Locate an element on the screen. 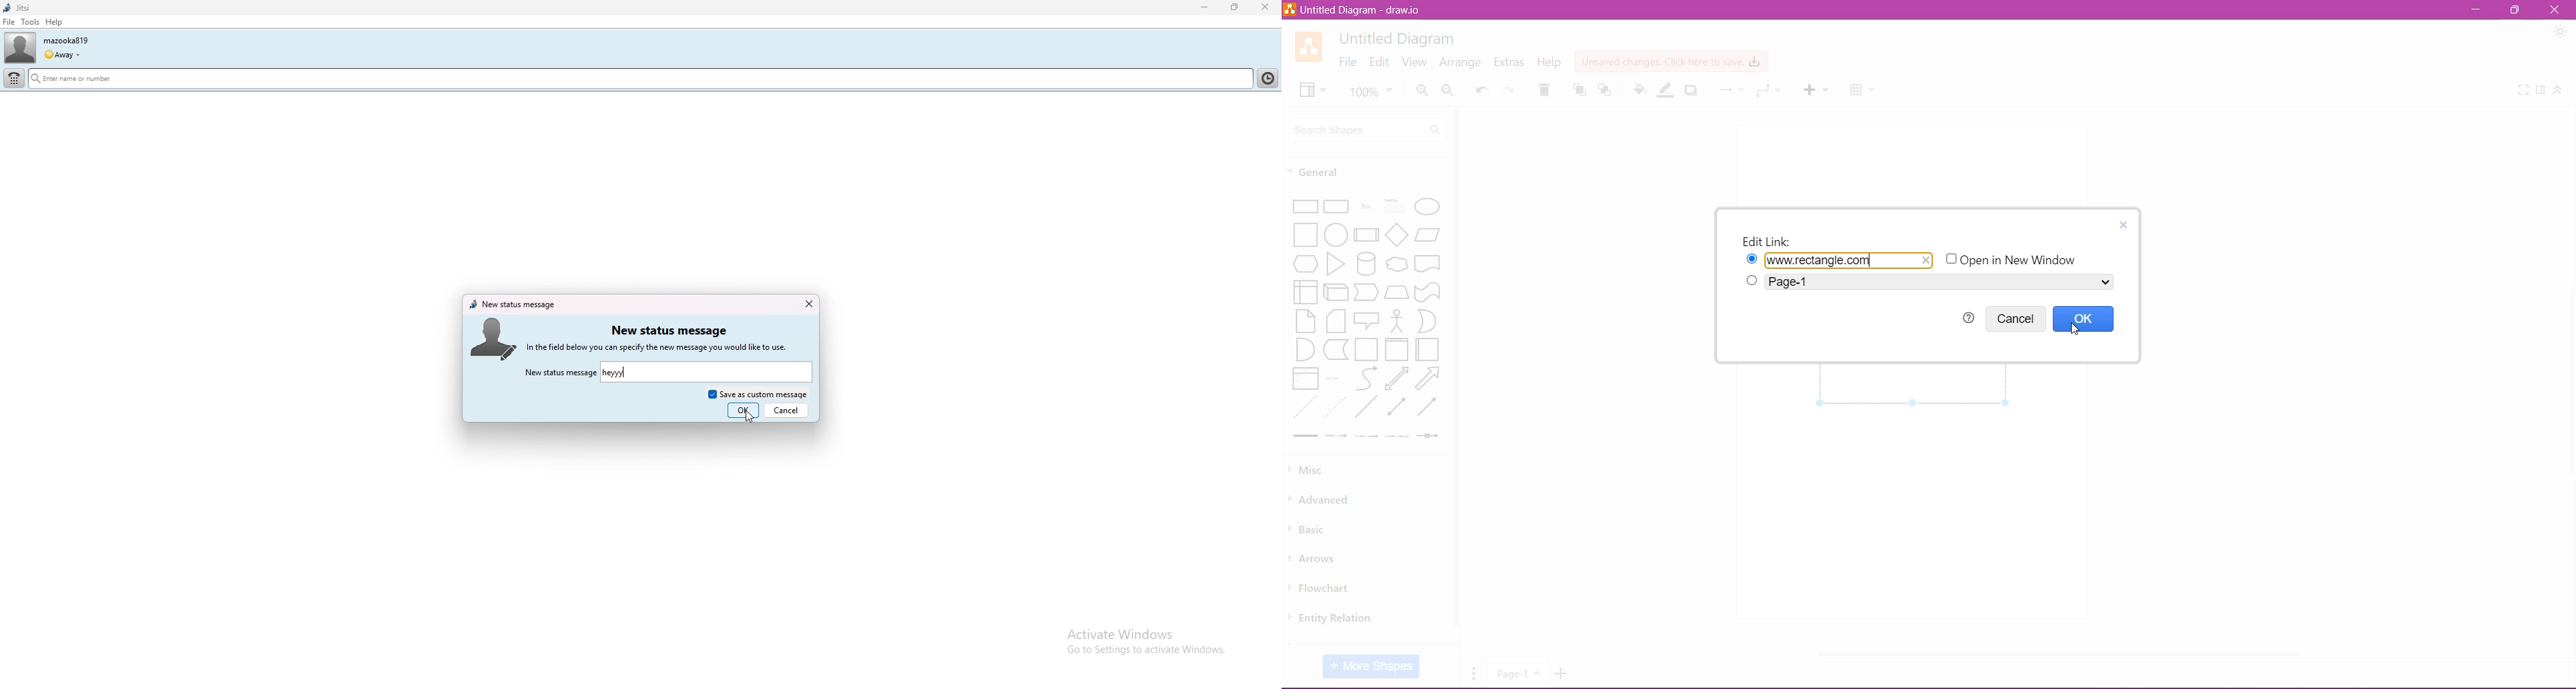 This screenshot has height=700, width=2576. Insert is located at coordinates (1816, 90).